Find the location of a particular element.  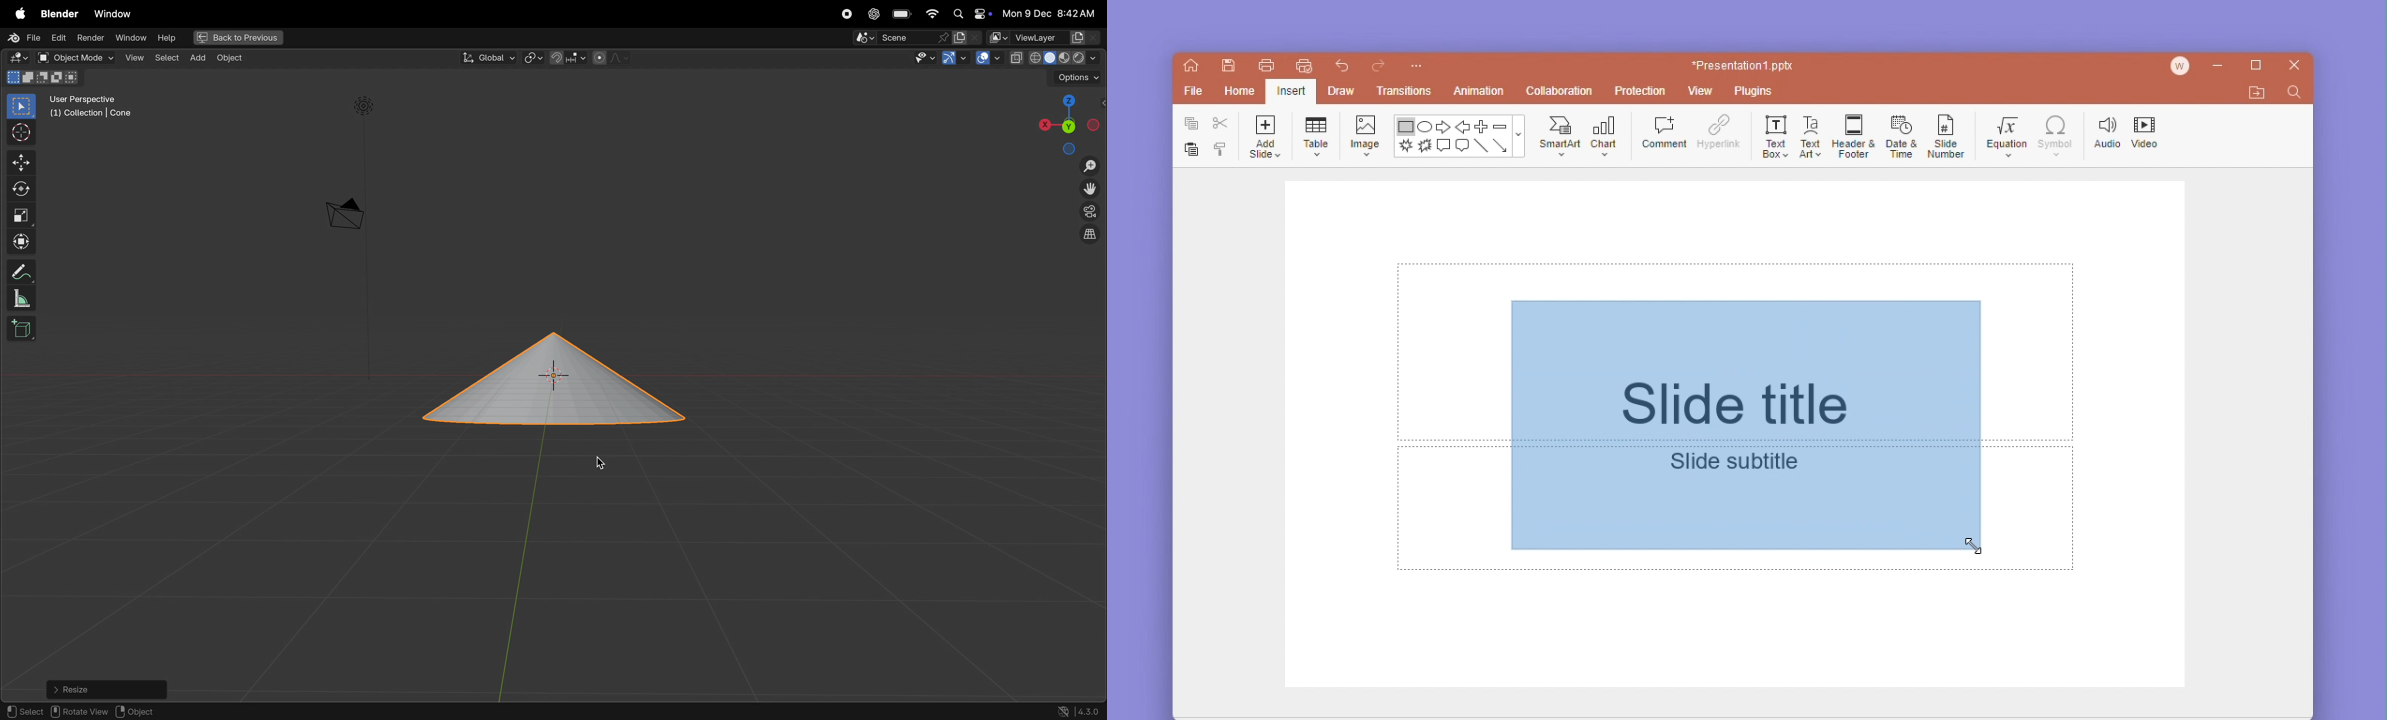

rotate is located at coordinates (641, 711).